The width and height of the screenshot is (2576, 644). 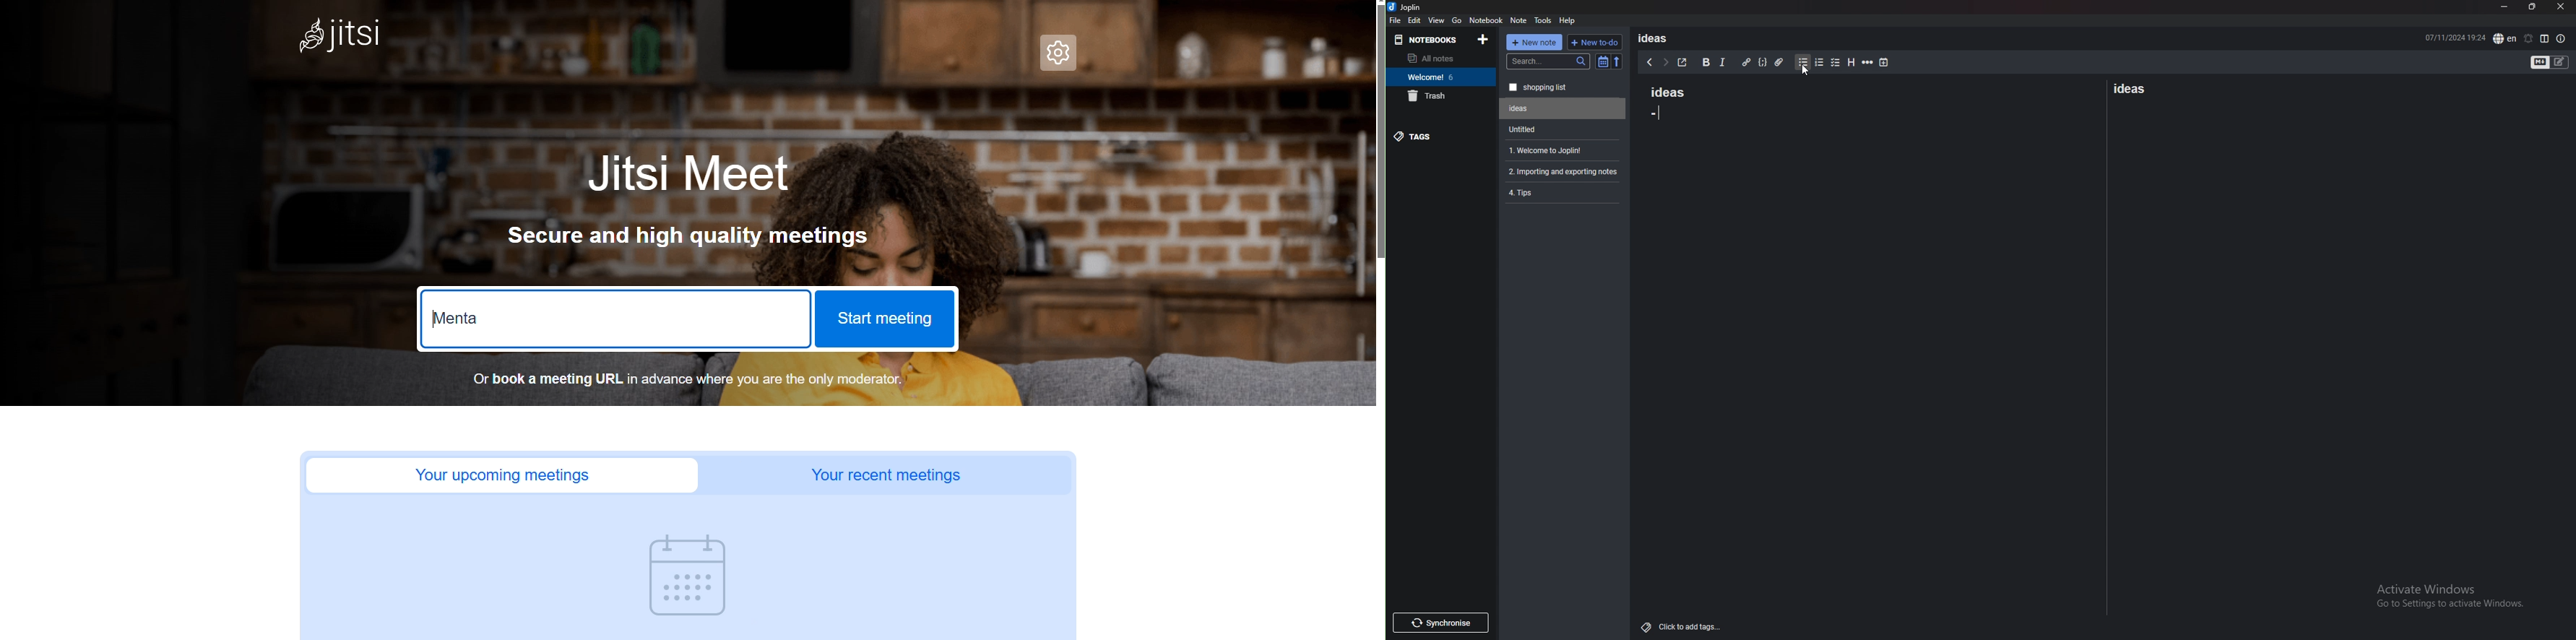 What do you see at coordinates (2560, 7) in the screenshot?
I see `close` at bounding box center [2560, 7].